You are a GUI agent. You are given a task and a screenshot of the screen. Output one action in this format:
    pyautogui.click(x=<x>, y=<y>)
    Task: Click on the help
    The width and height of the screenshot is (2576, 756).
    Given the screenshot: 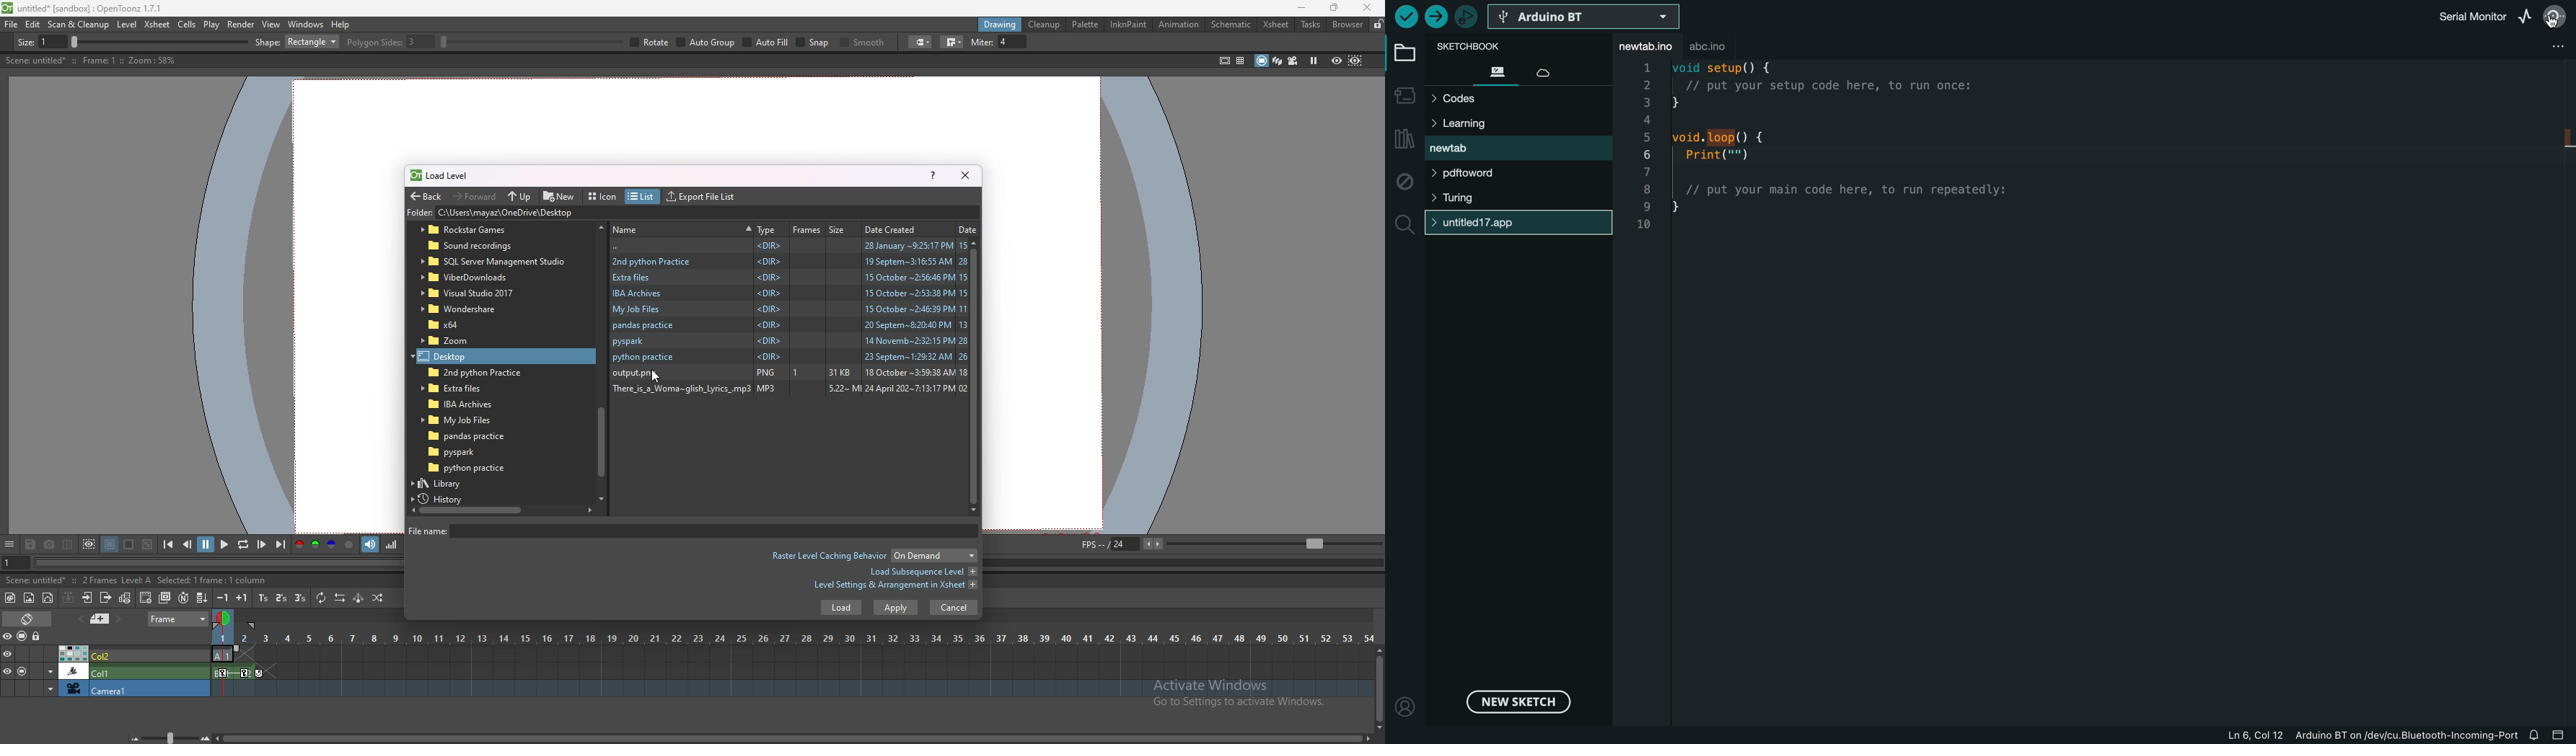 What is the action you would take?
    pyautogui.click(x=340, y=25)
    